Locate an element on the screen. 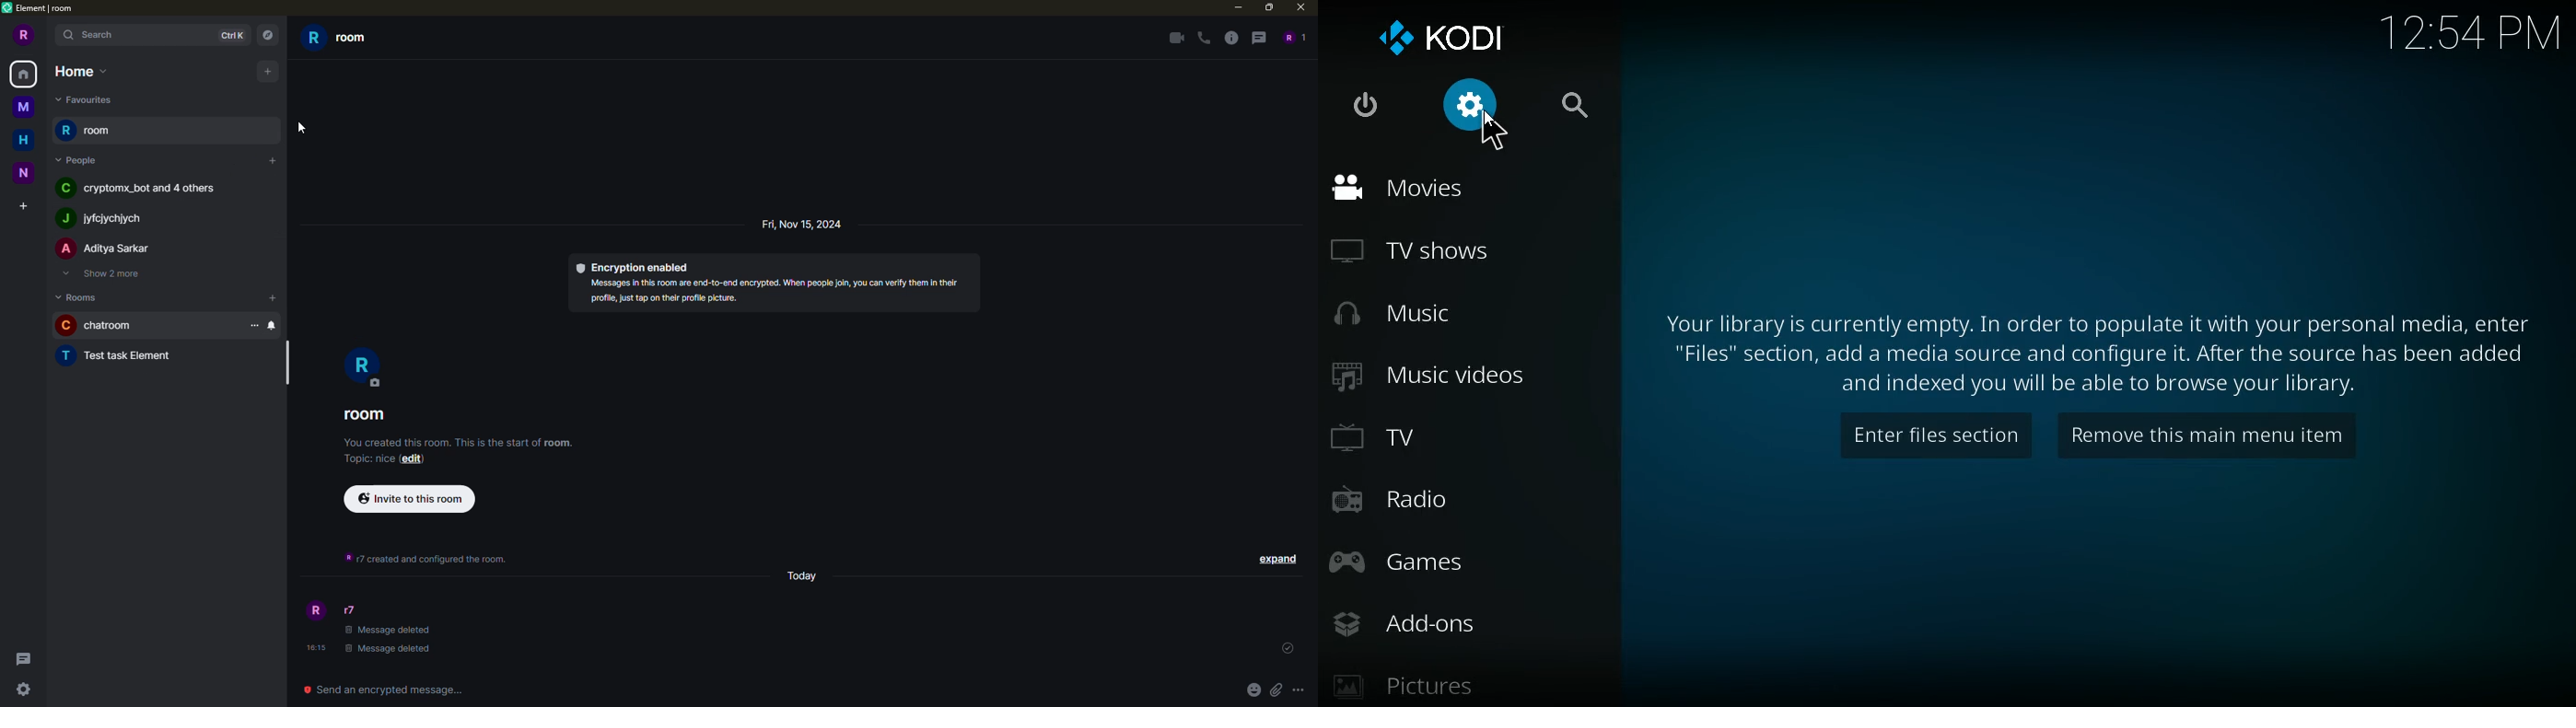  attach is located at coordinates (1276, 689).